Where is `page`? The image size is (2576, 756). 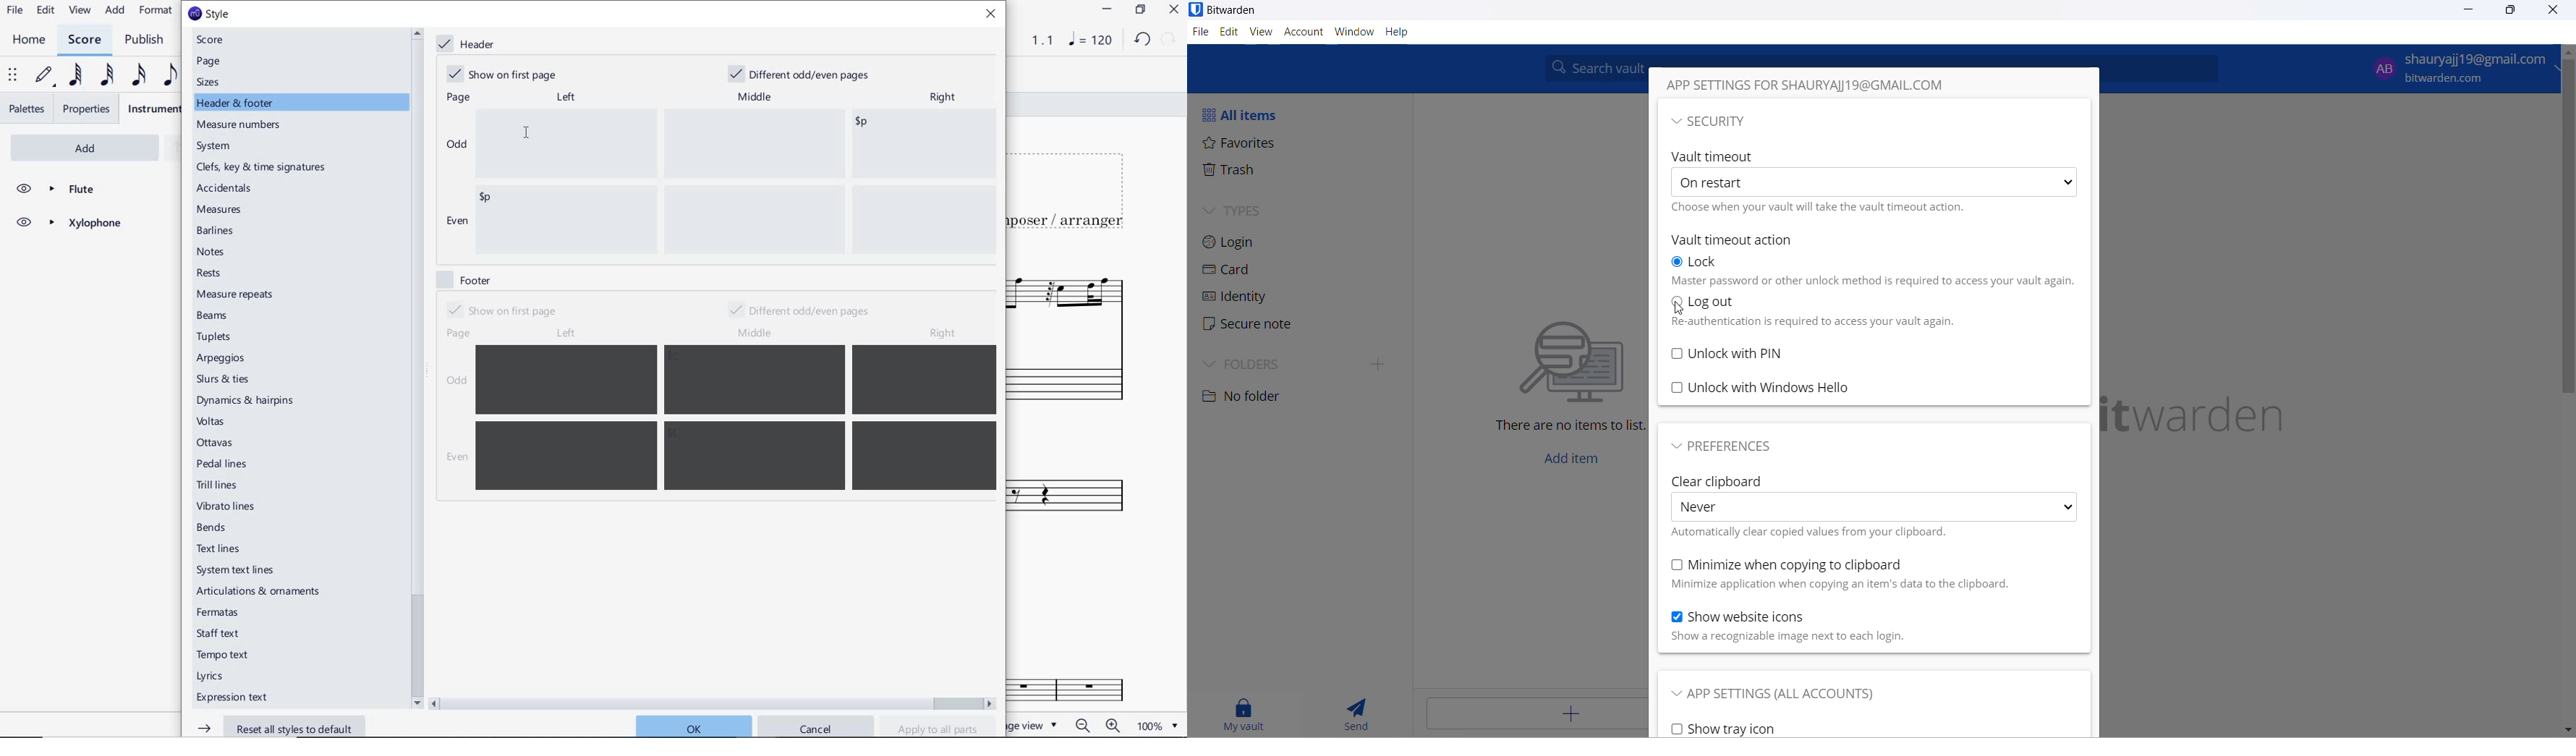
page is located at coordinates (456, 98).